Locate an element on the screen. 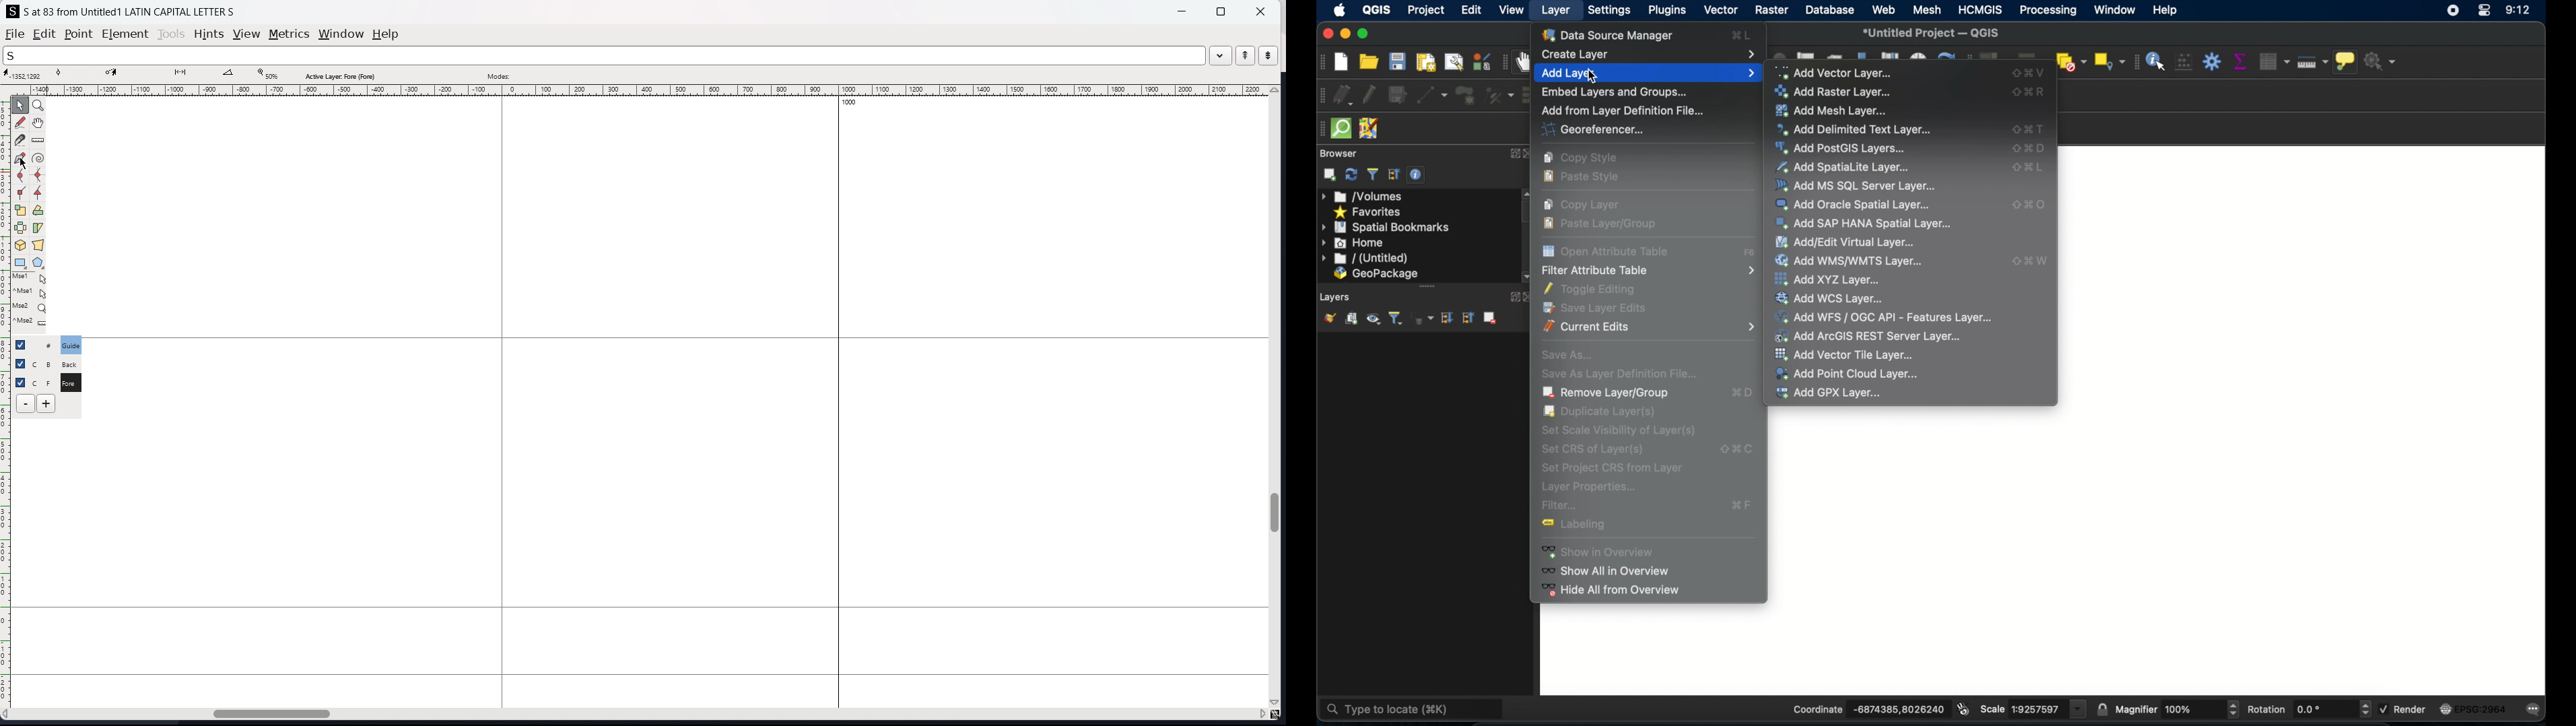 The height and width of the screenshot is (728, 2576). settings is located at coordinates (1608, 9).